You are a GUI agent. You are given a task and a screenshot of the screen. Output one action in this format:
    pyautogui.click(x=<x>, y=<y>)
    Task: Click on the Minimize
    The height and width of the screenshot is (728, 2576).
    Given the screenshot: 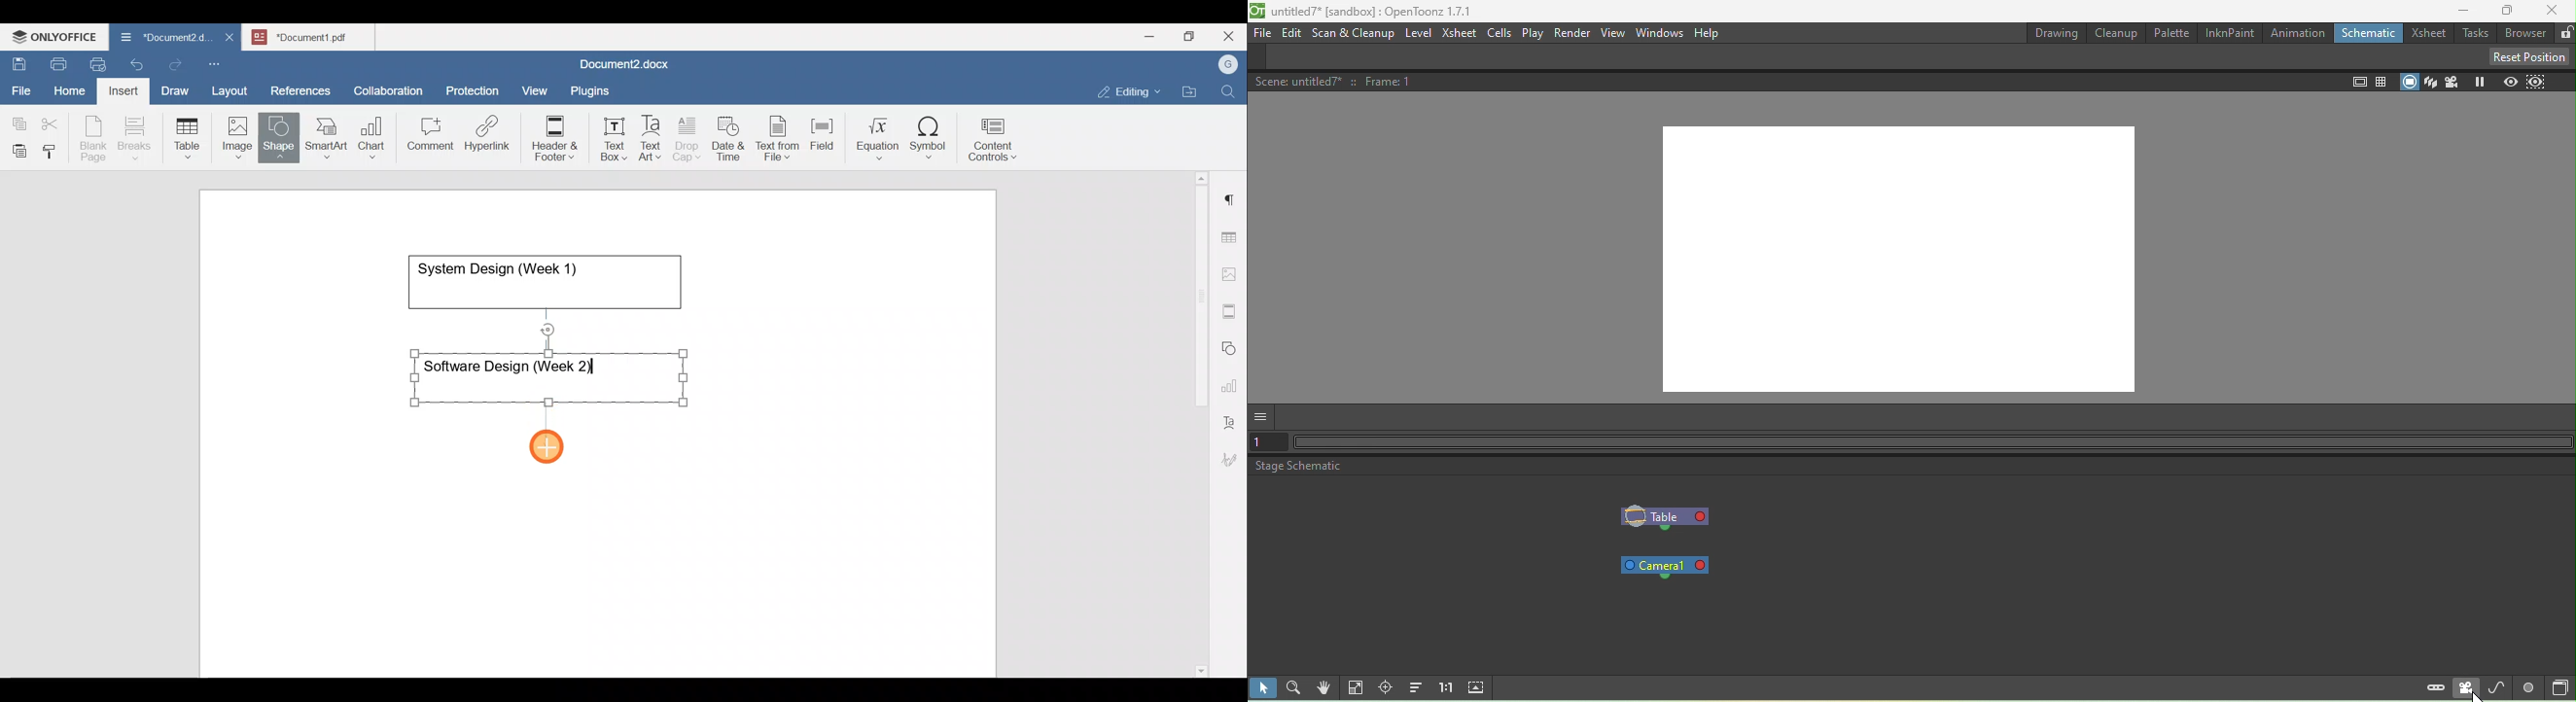 What is the action you would take?
    pyautogui.click(x=1149, y=35)
    